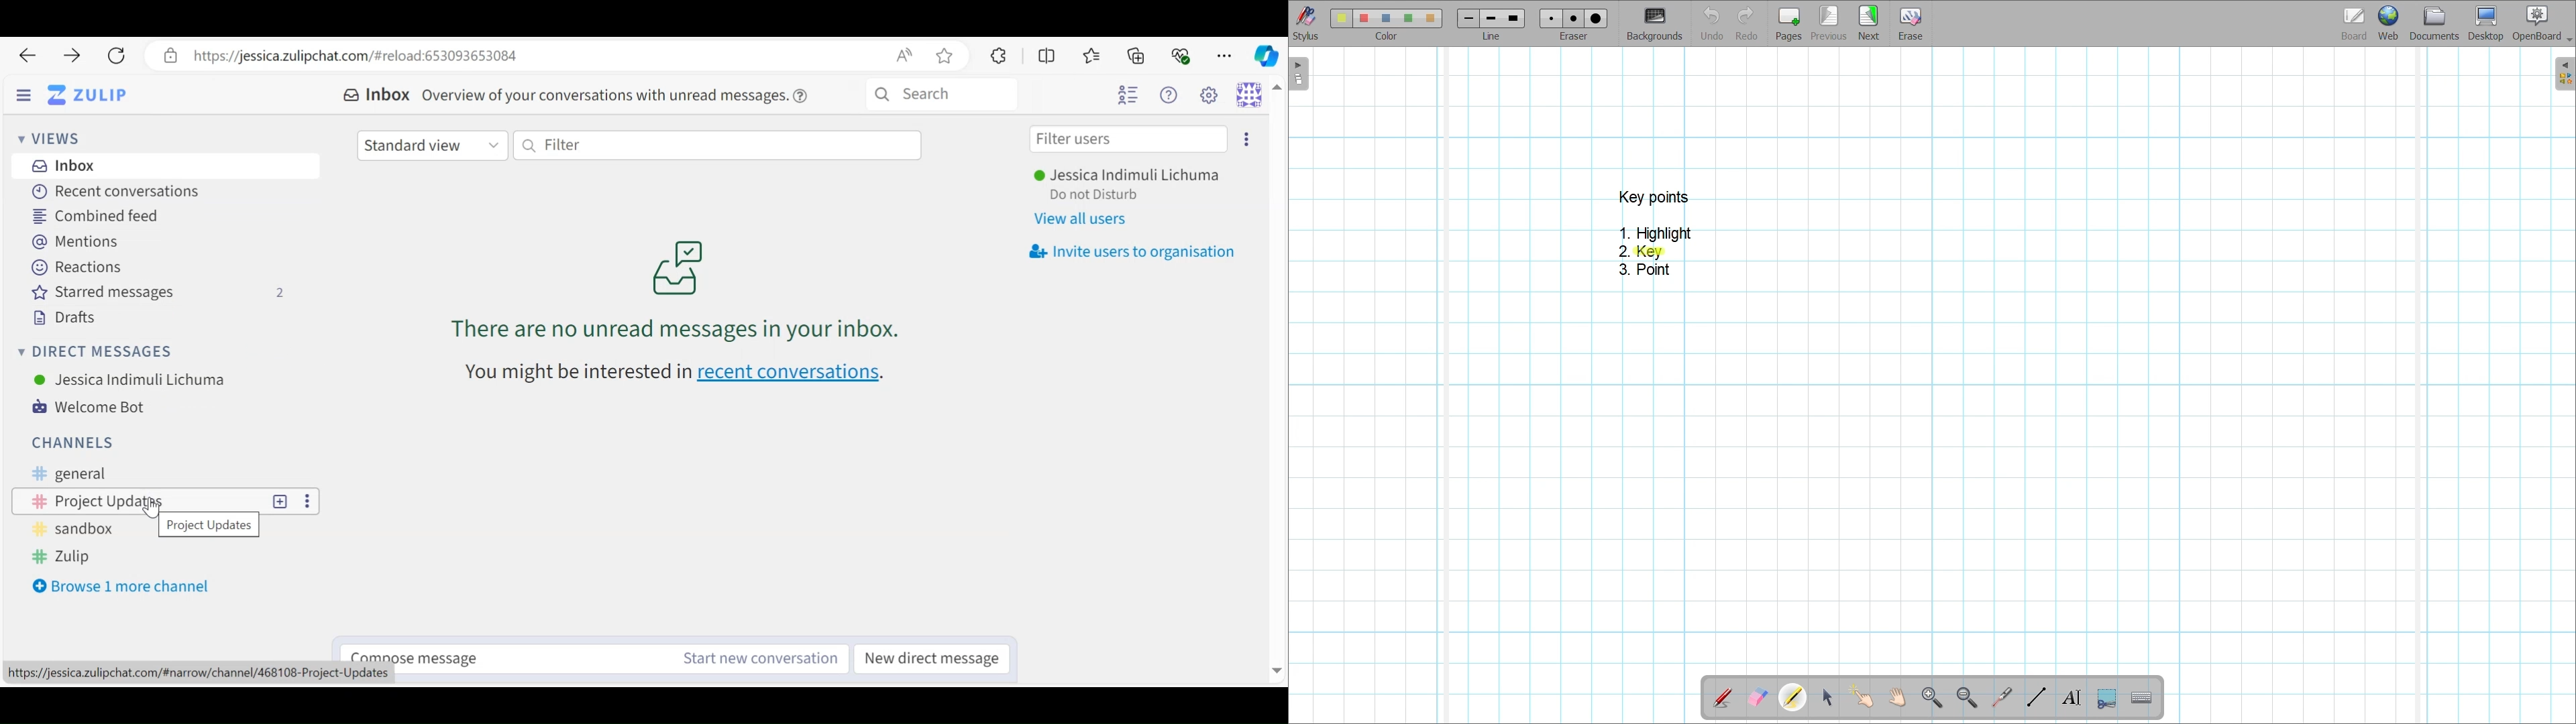 The width and height of the screenshot is (2576, 728). What do you see at coordinates (1212, 96) in the screenshot?
I see `Main menu` at bounding box center [1212, 96].